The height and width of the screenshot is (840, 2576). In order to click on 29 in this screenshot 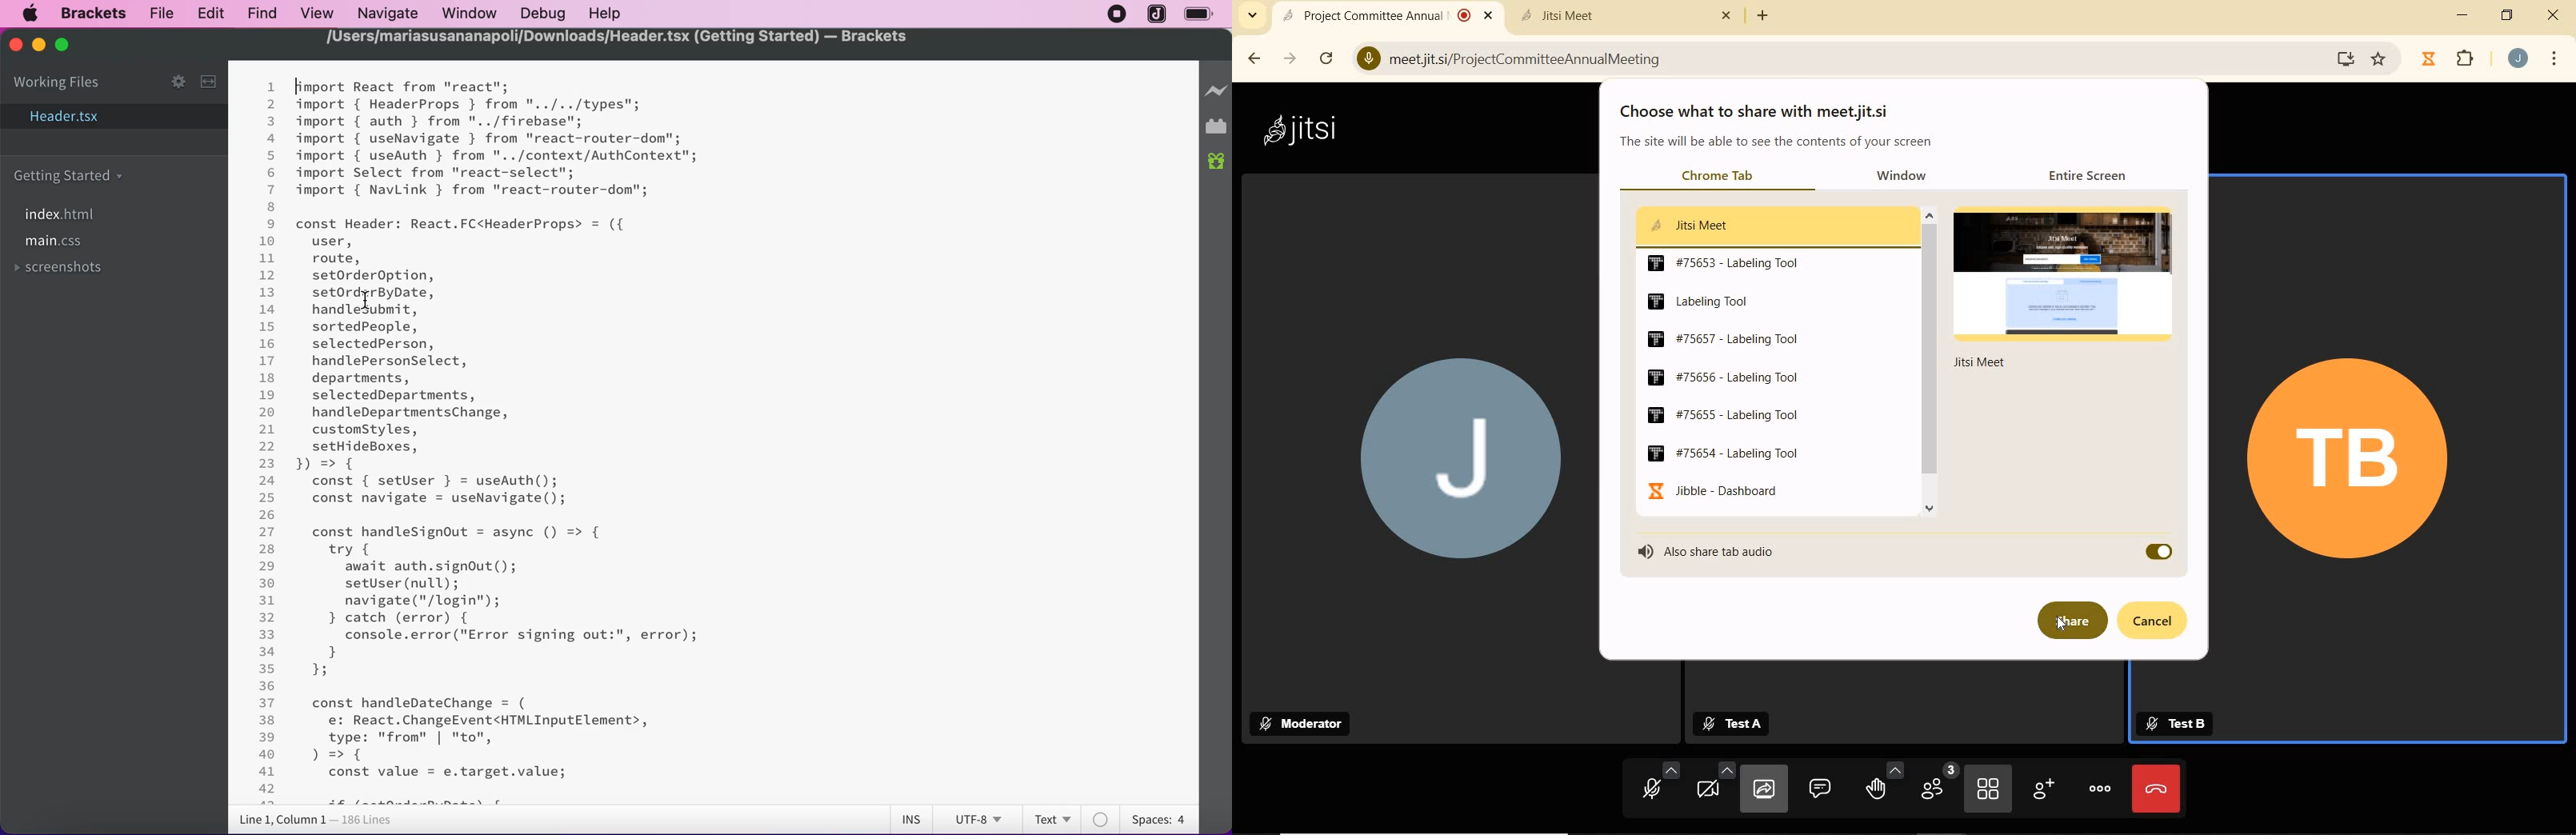, I will do `click(267, 566)`.